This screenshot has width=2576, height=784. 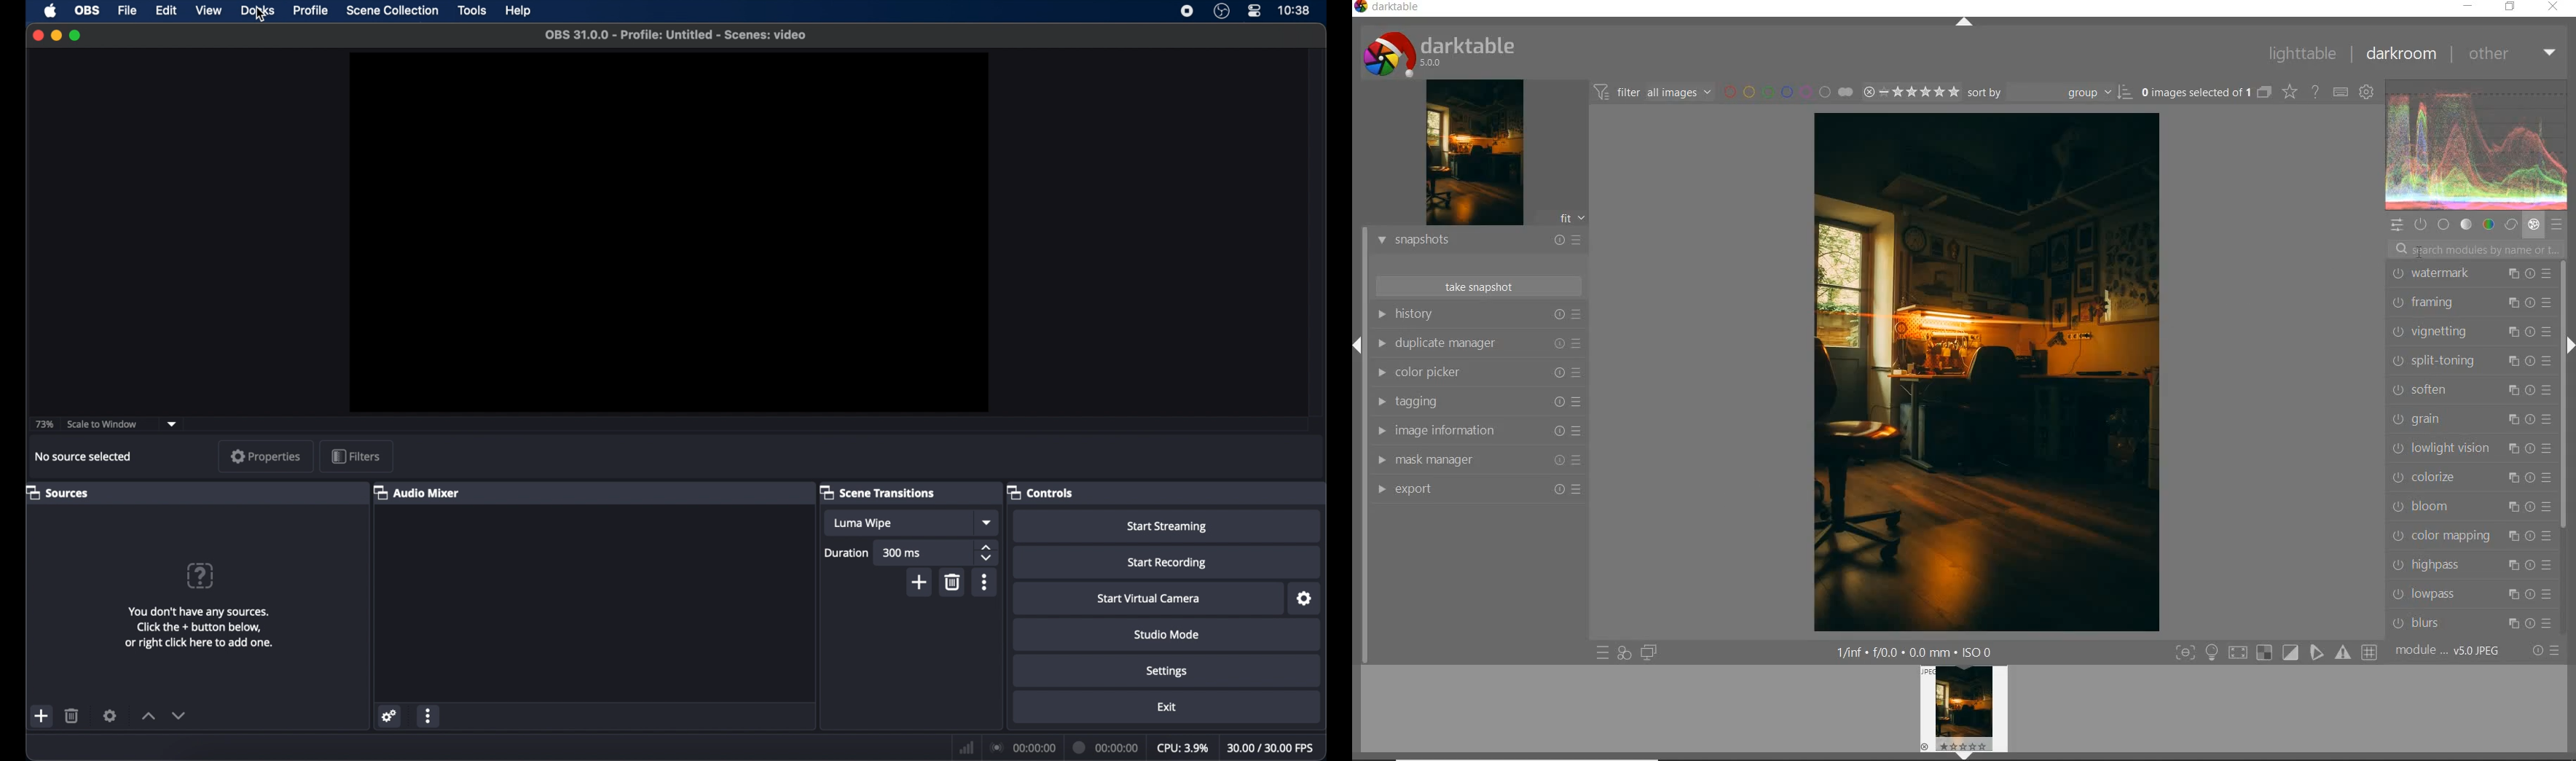 What do you see at coordinates (2365, 93) in the screenshot?
I see `show global preferences` at bounding box center [2365, 93].